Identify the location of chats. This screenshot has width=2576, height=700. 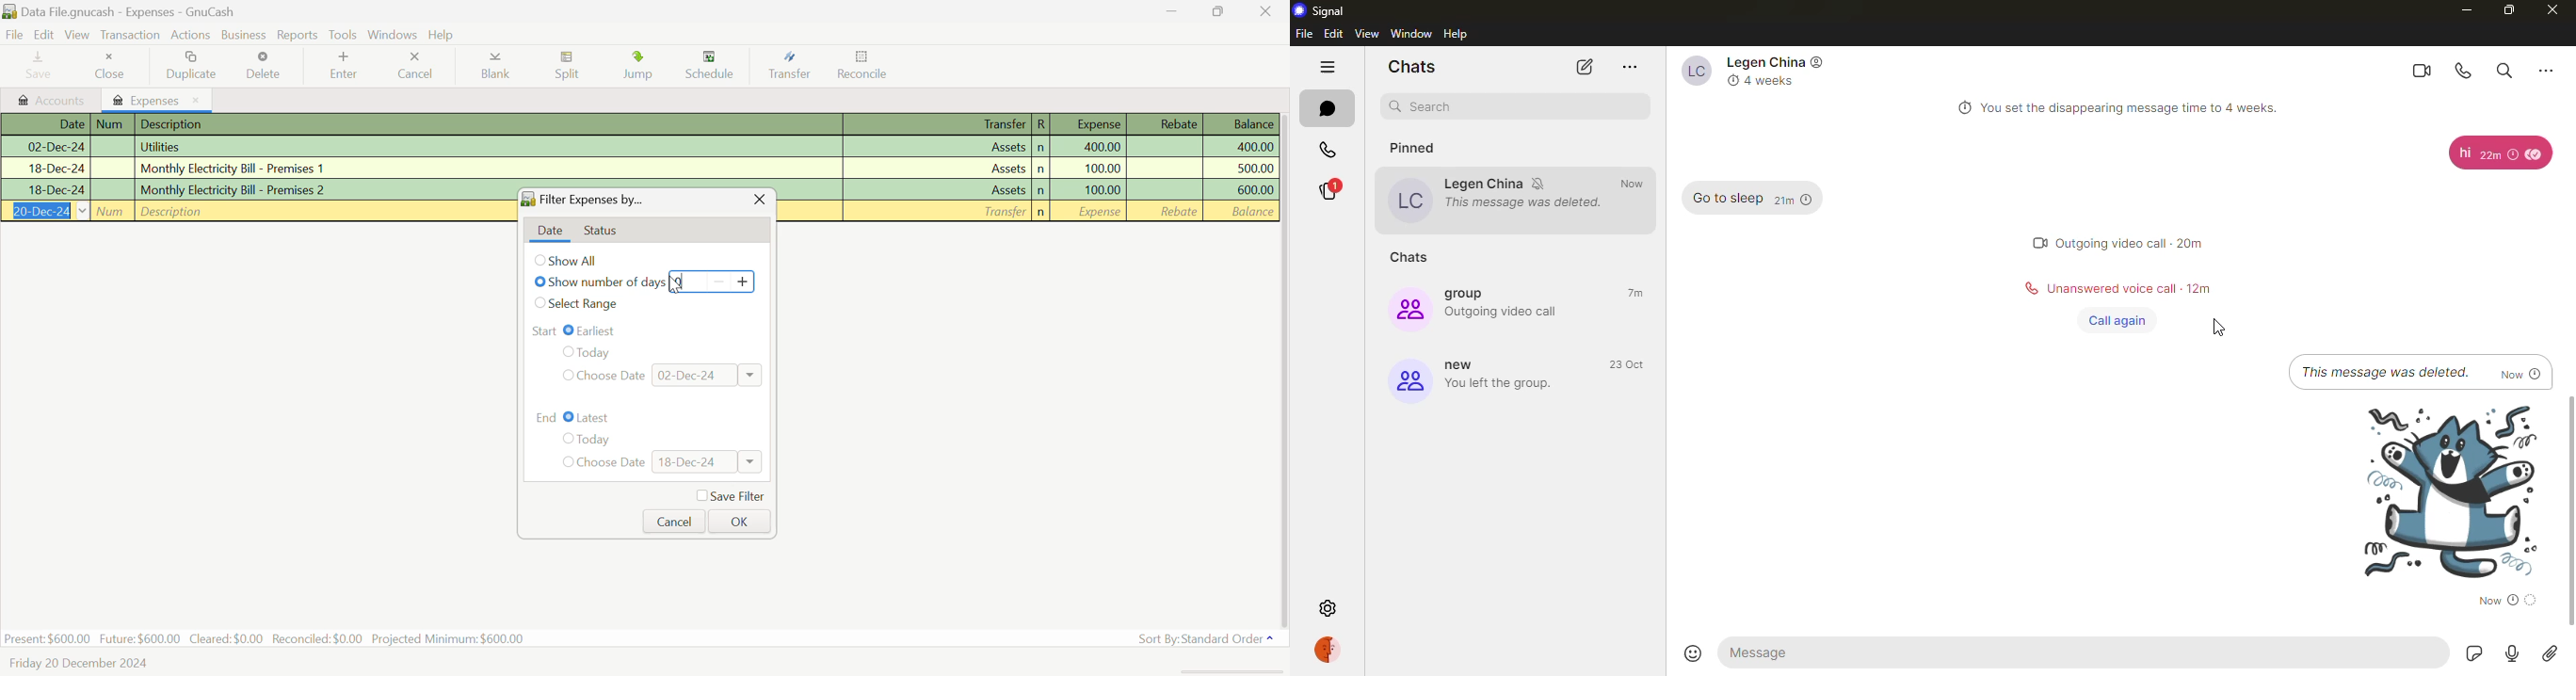
(1329, 108).